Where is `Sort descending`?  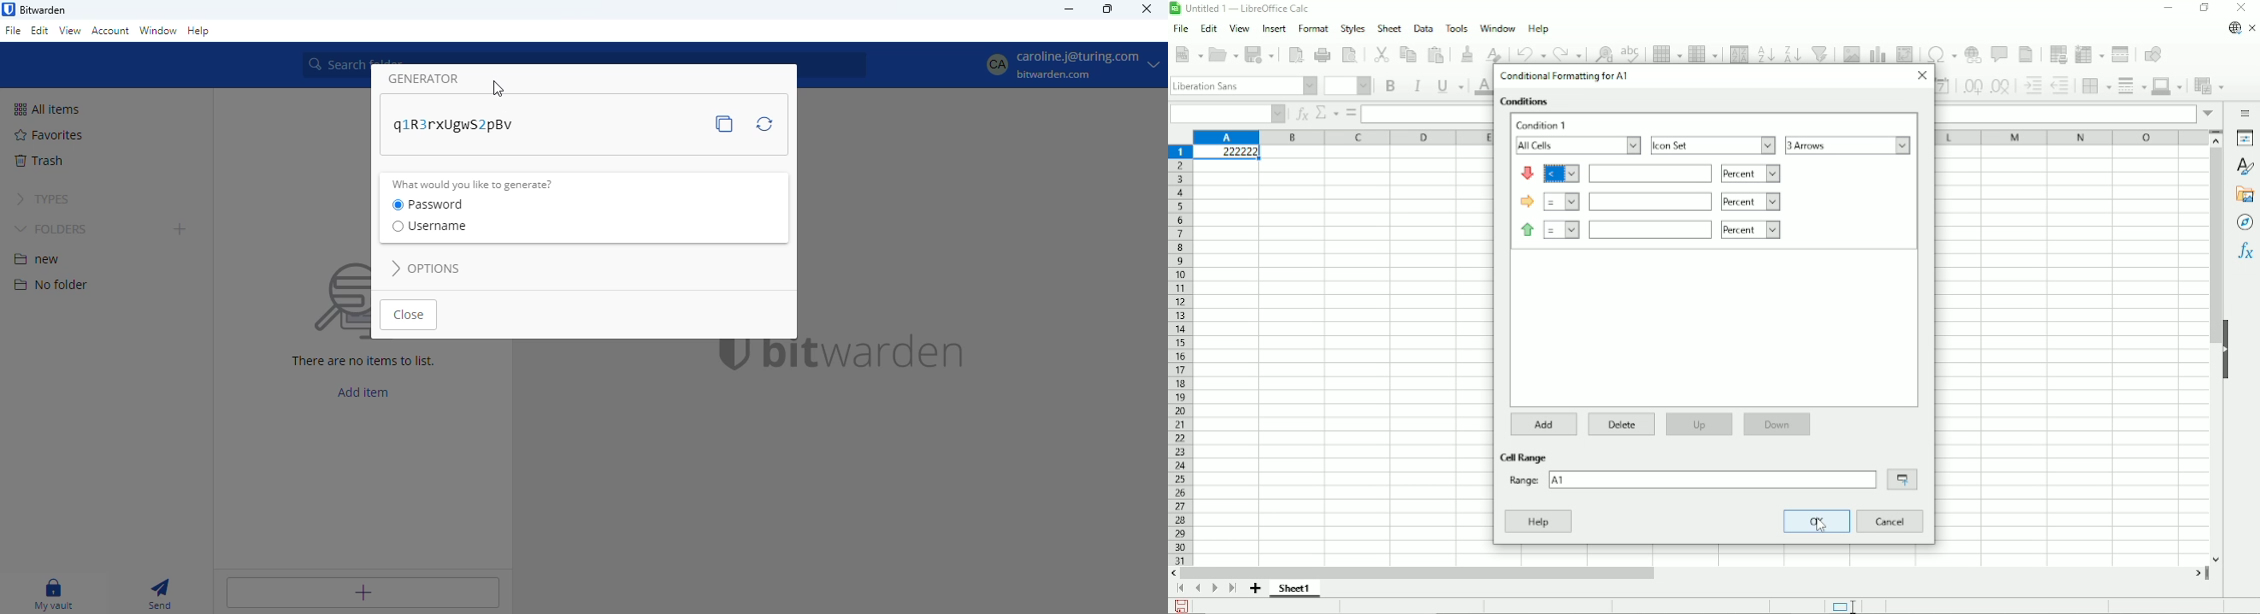 Sort descending is located at coordinates (1792, 51).